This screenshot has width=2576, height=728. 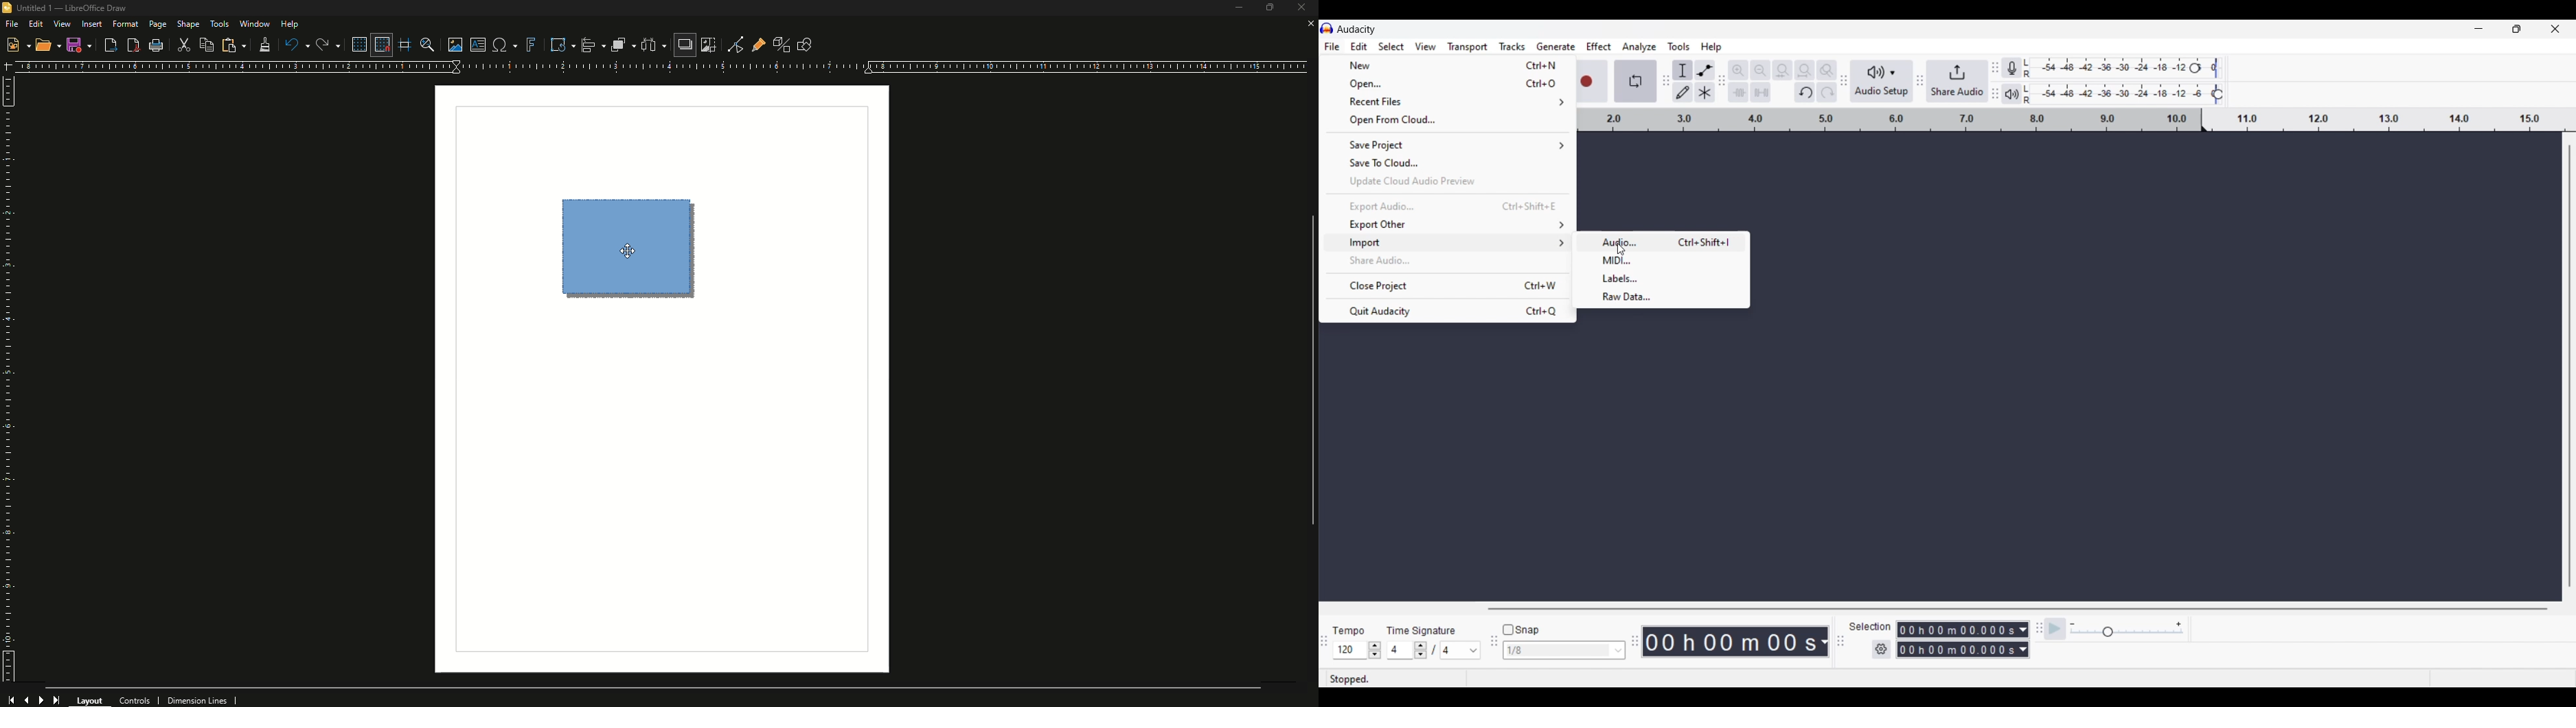 I want to click on Untitled 1 - LibreOffice Draw, so click(x=70, y=8).